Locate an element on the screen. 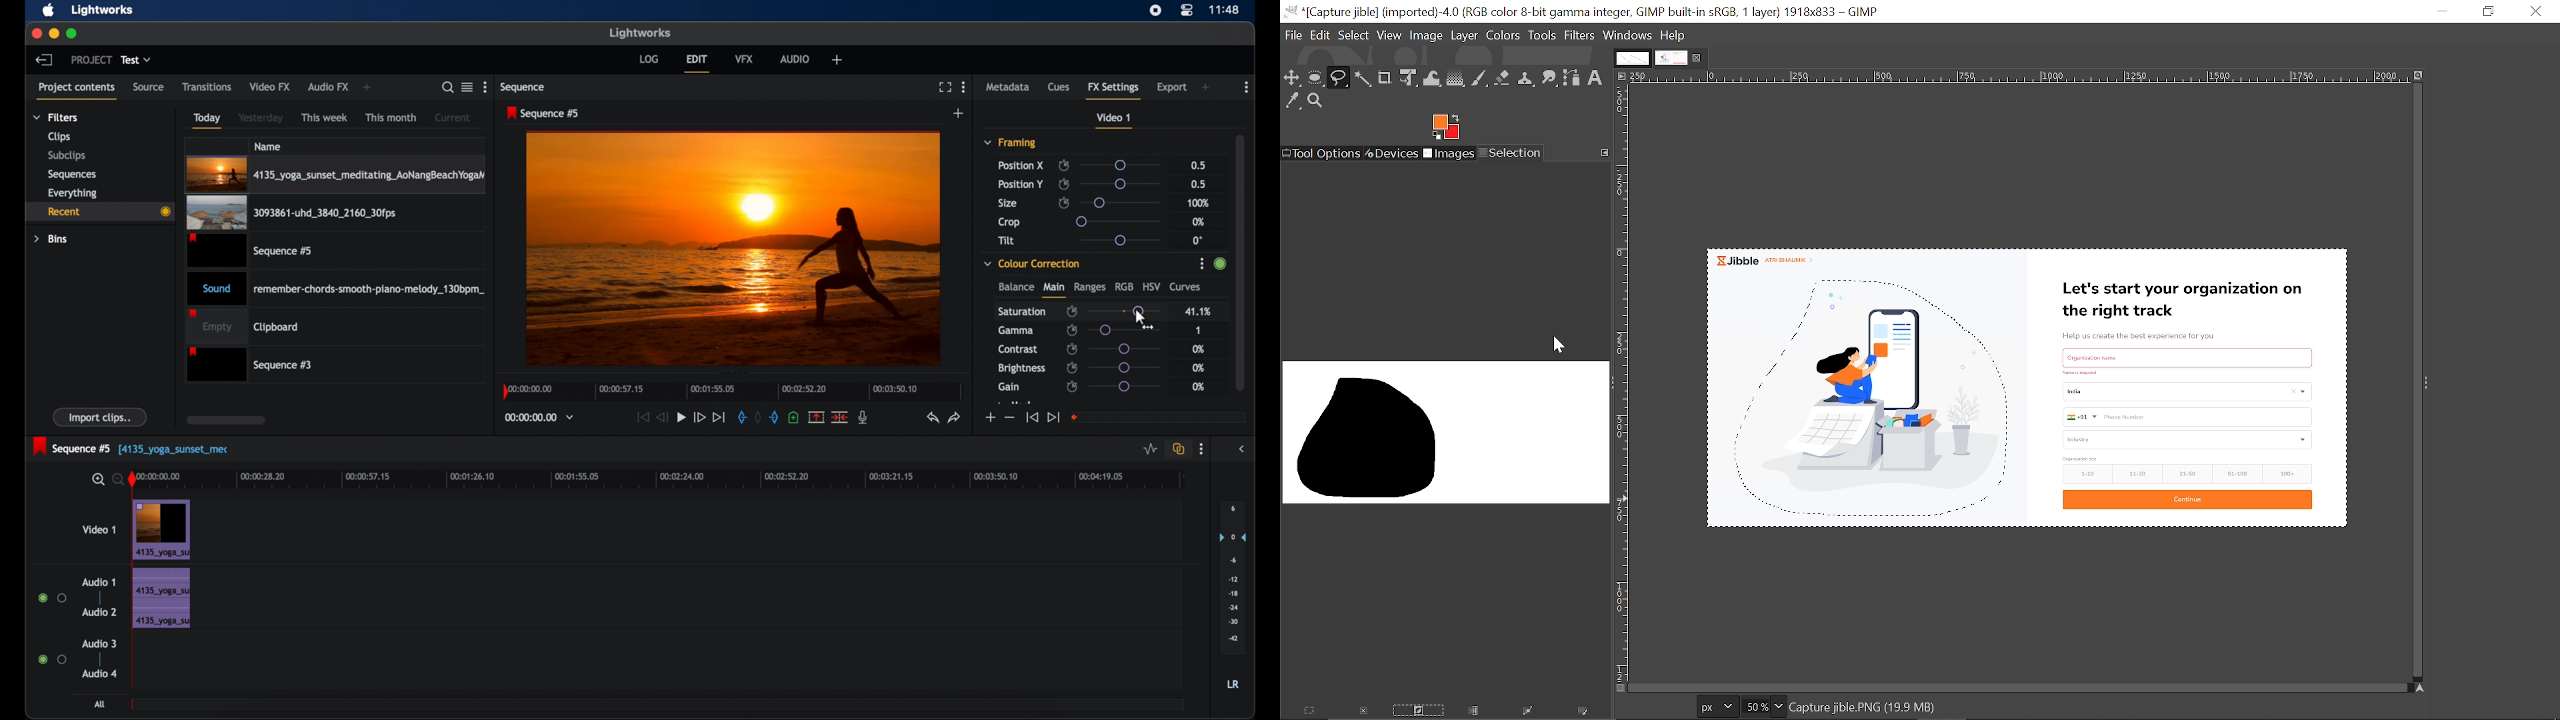 This screenshot has width=2576, height=728. Clone tool is located at coordinates (1528, 81).